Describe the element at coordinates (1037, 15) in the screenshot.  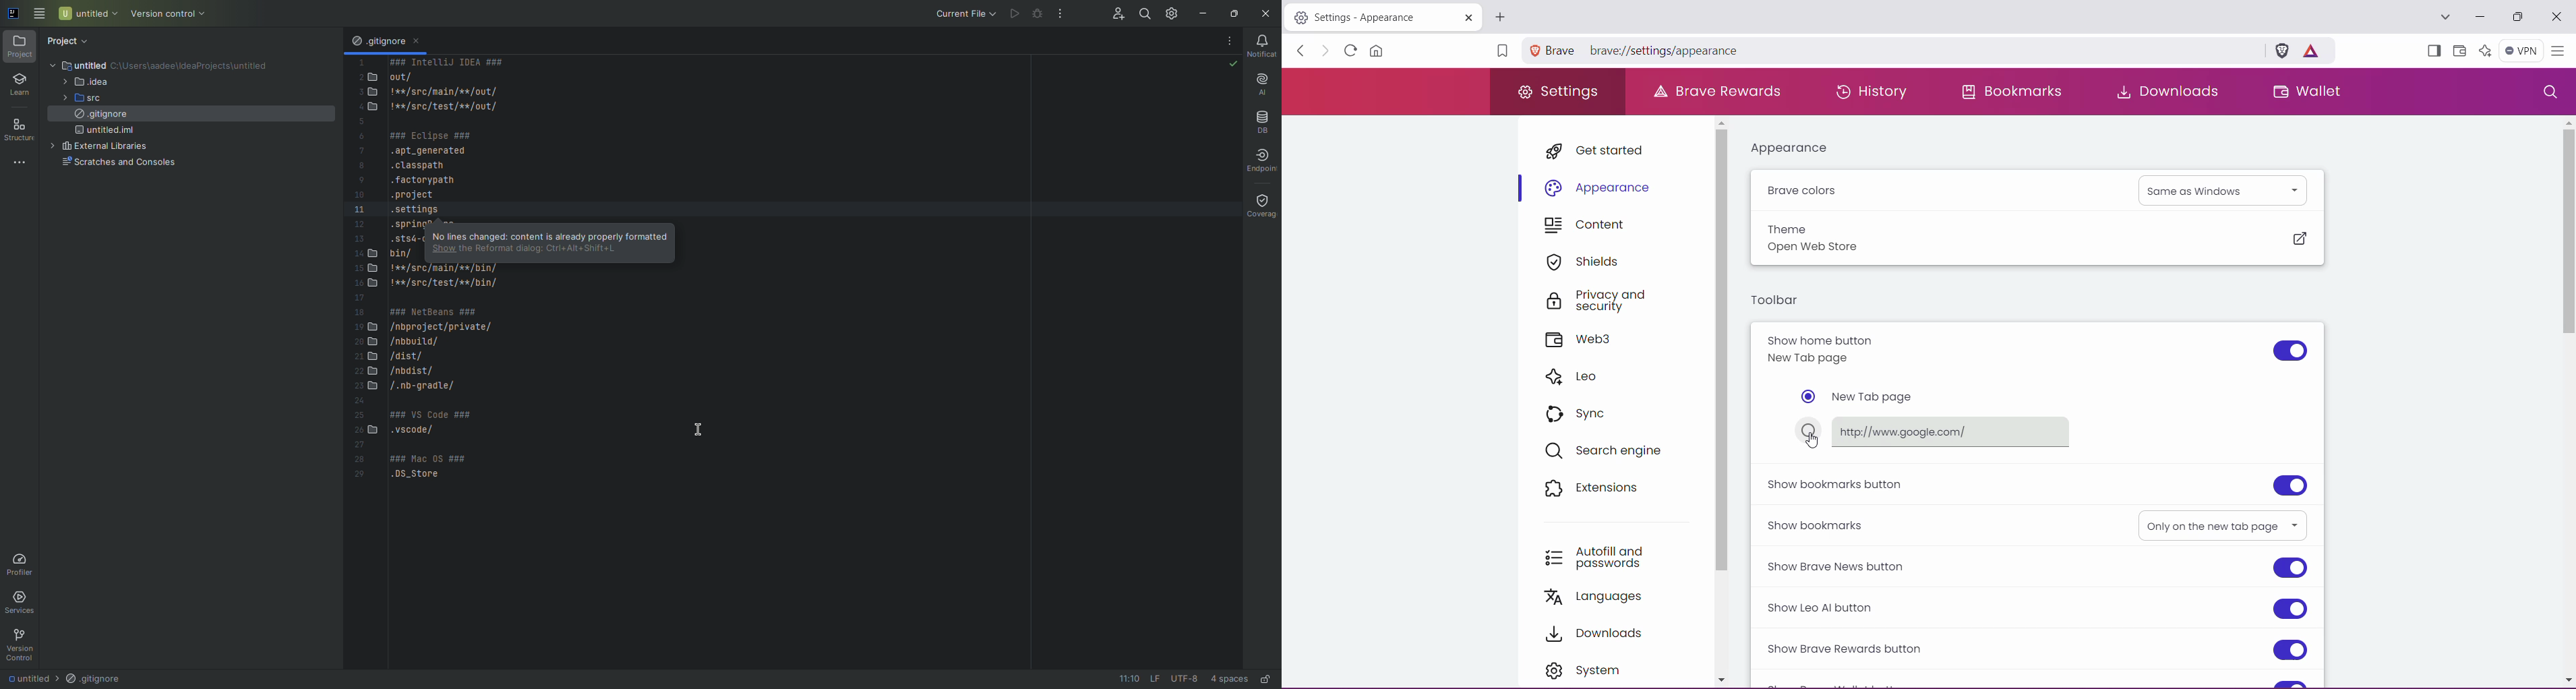
I see `Debug` at that location.